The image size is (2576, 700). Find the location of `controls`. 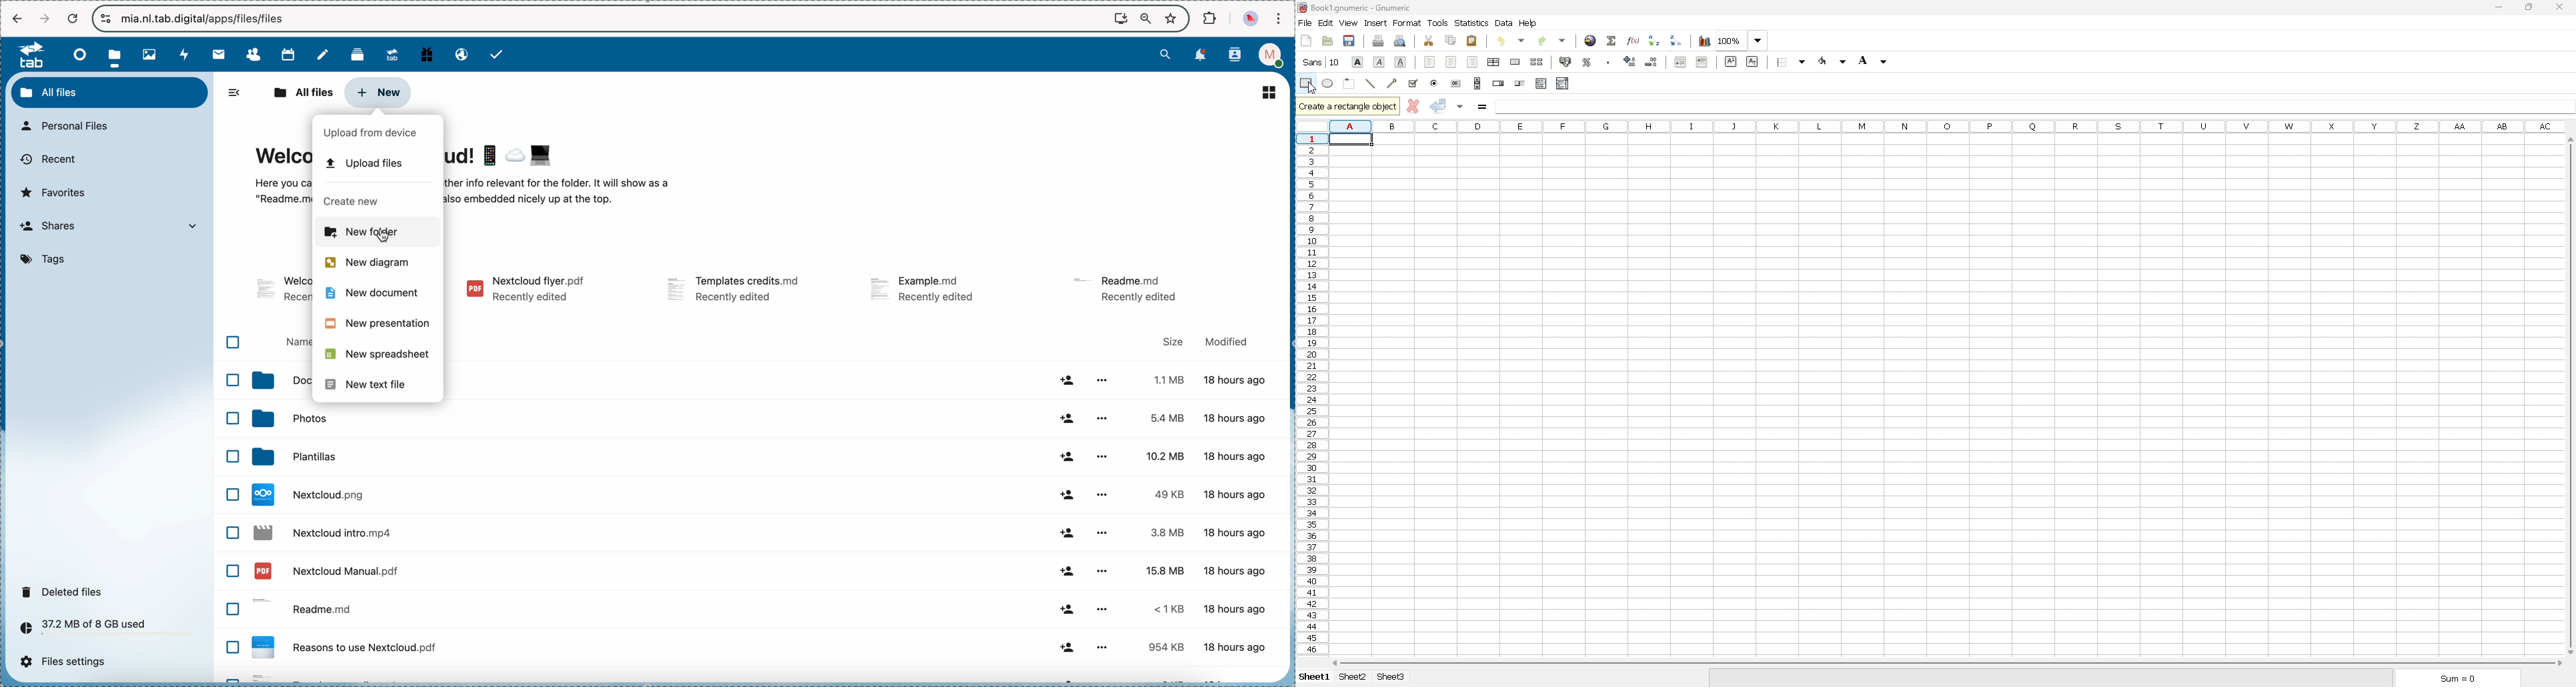

controls is located at coordinates (106, 19).